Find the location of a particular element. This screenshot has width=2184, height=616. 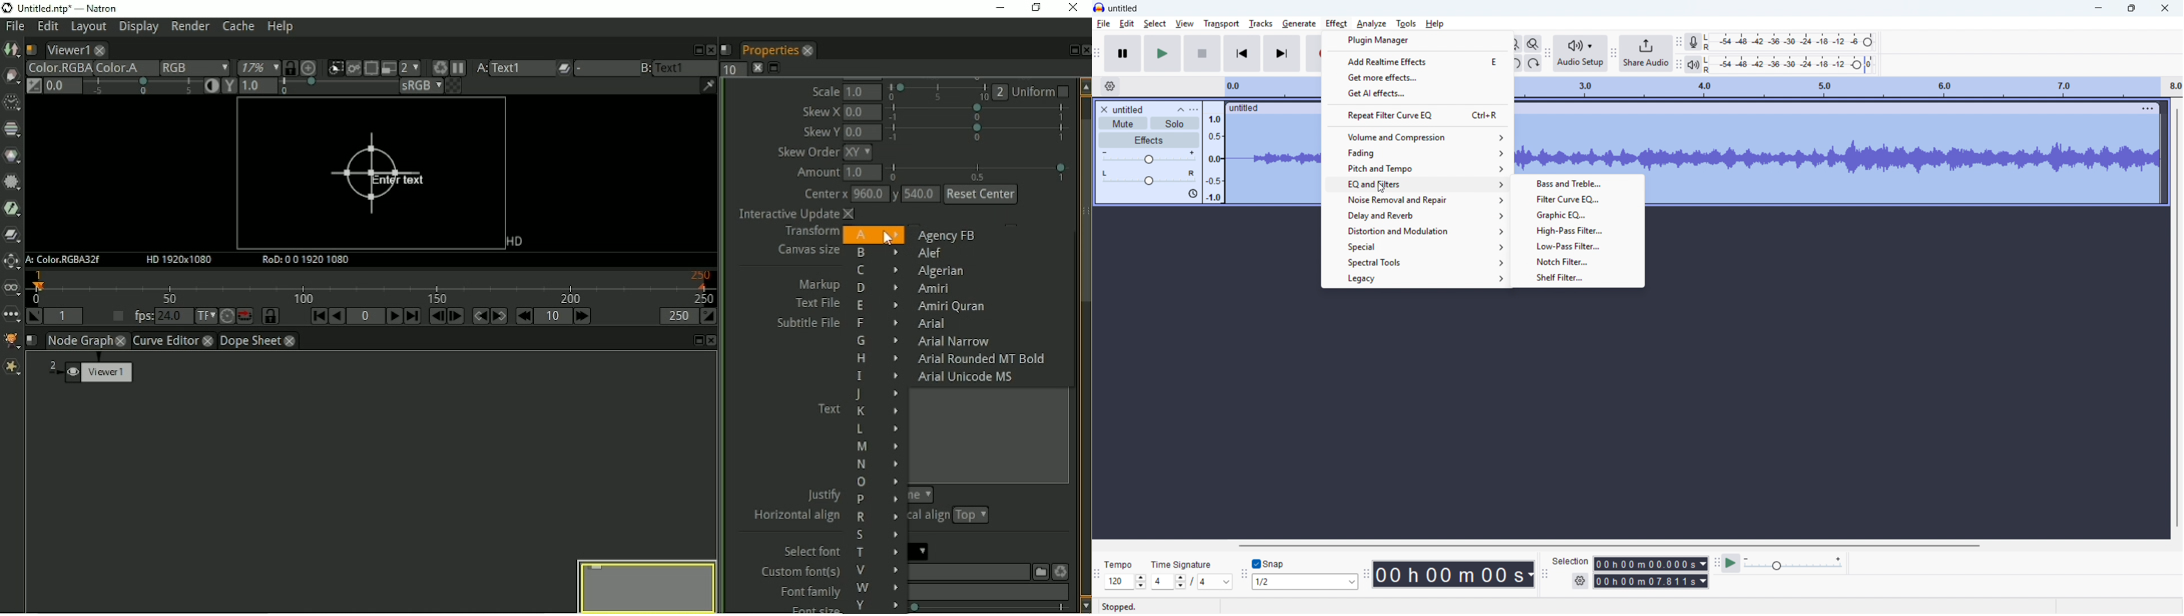

Recording metre toolbar  is located at coordinates (1679, 41).